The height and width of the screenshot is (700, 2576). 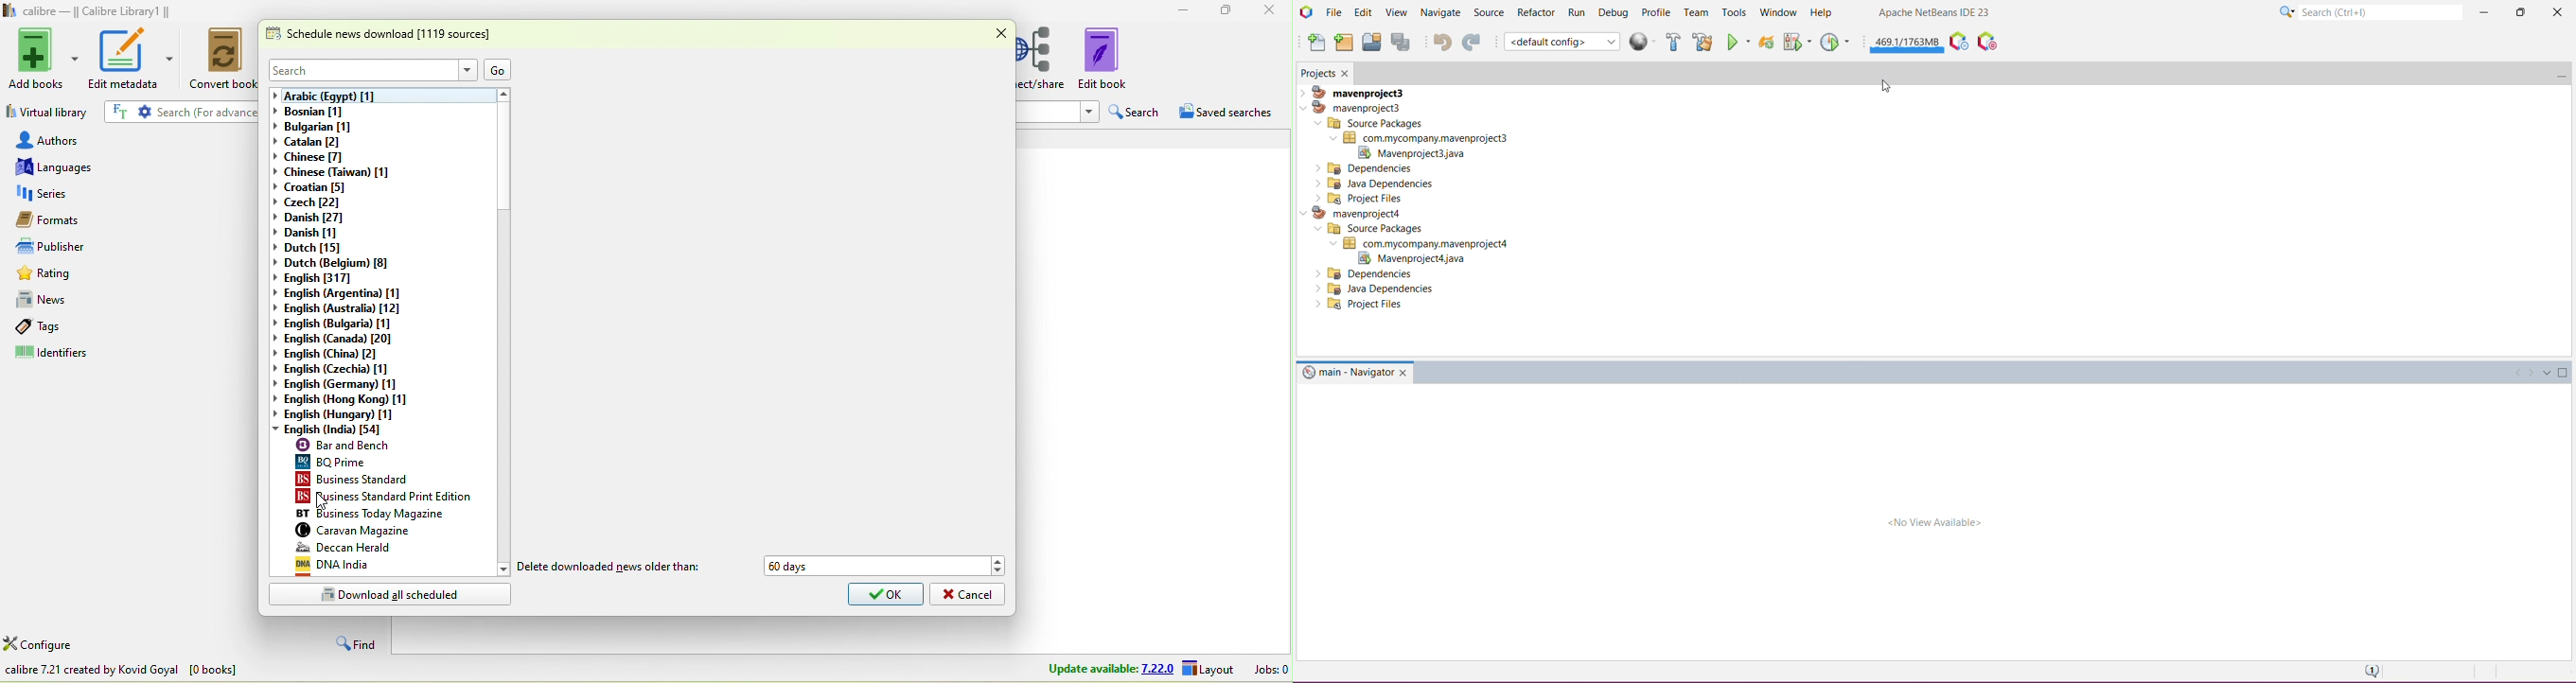 I want to click on english (hong kong)[1], so click(x=347, y=399).